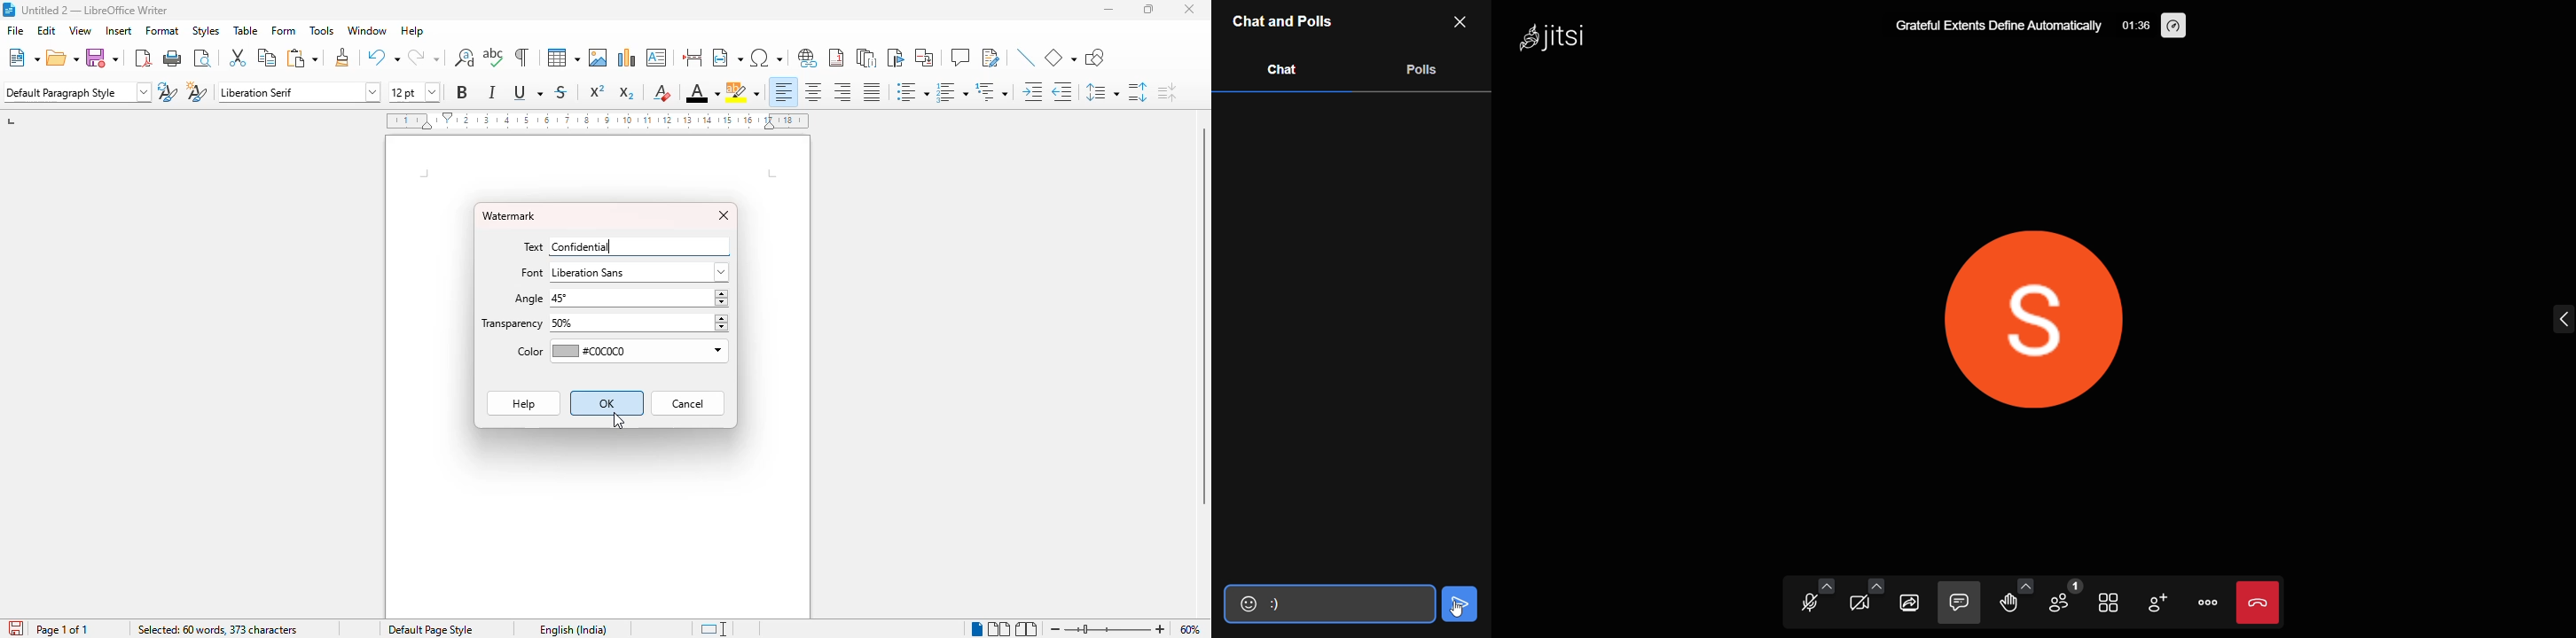 Image resolution: width=2576 pixels, height=644 pixels. I want to click on clone formatting, so click(343, 57).